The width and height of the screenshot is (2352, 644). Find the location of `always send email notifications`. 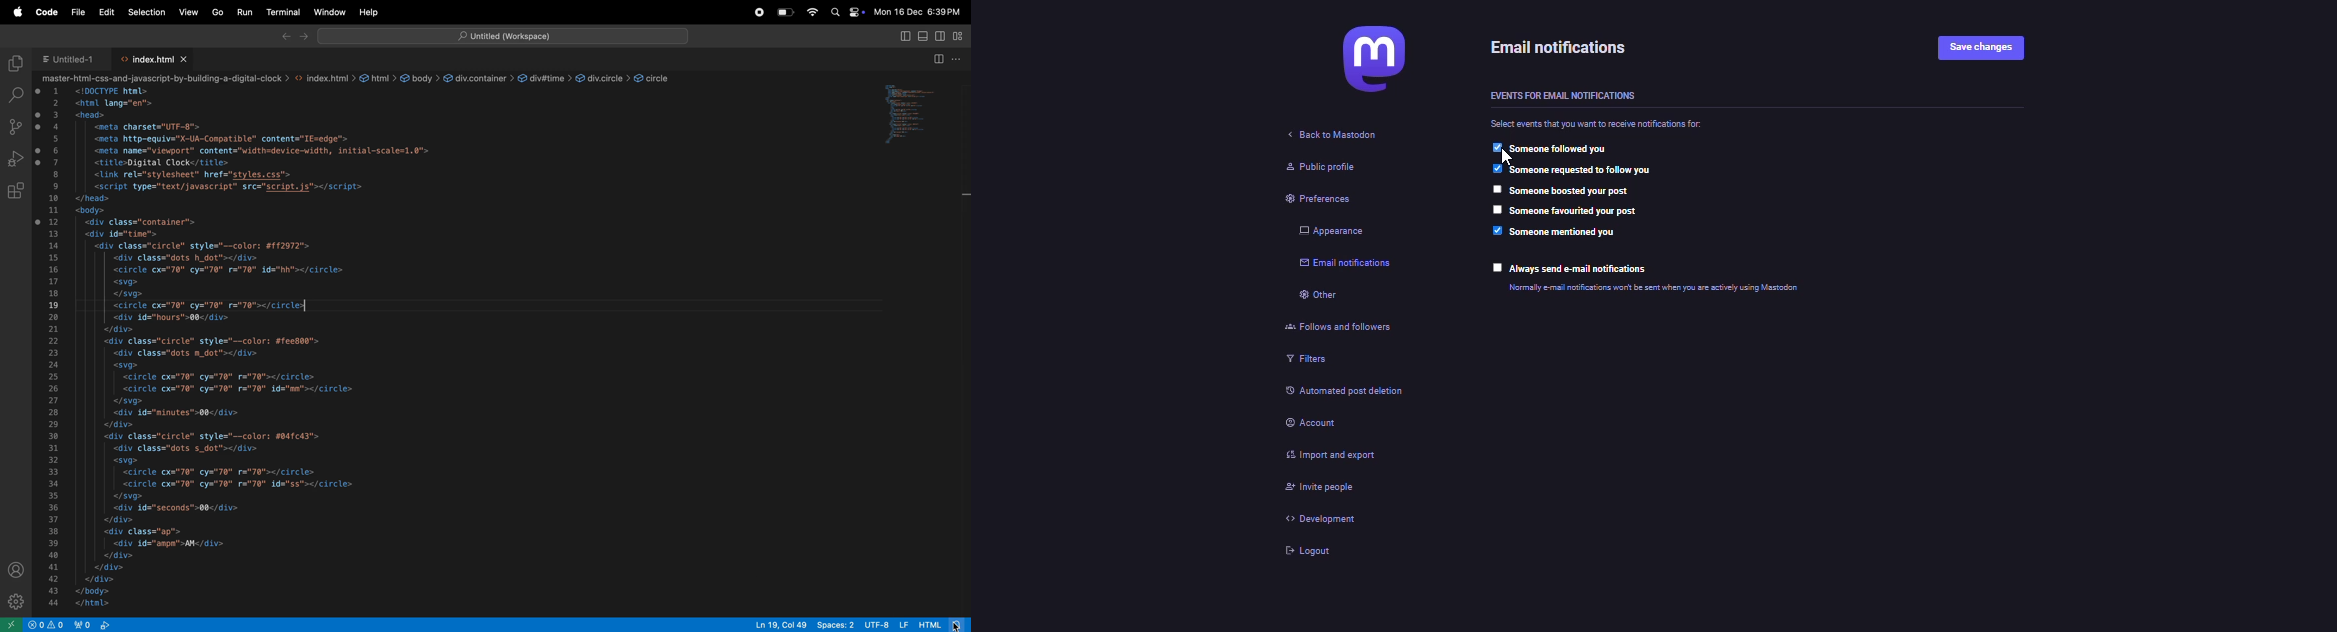

always send email notifications is located at coordinates (1580, 269).